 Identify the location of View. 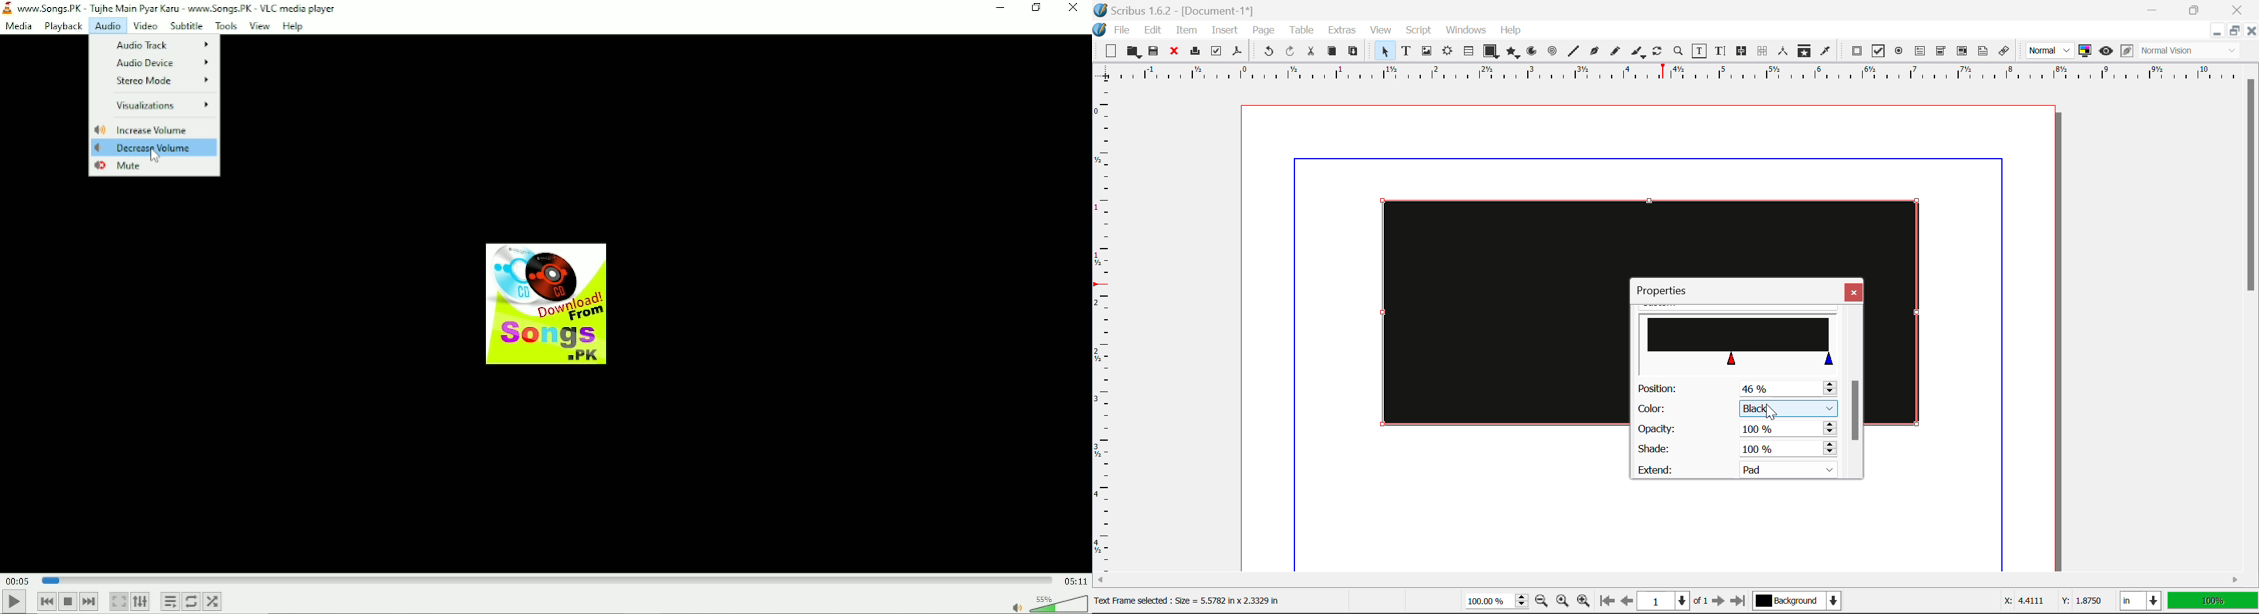
(258, 26).